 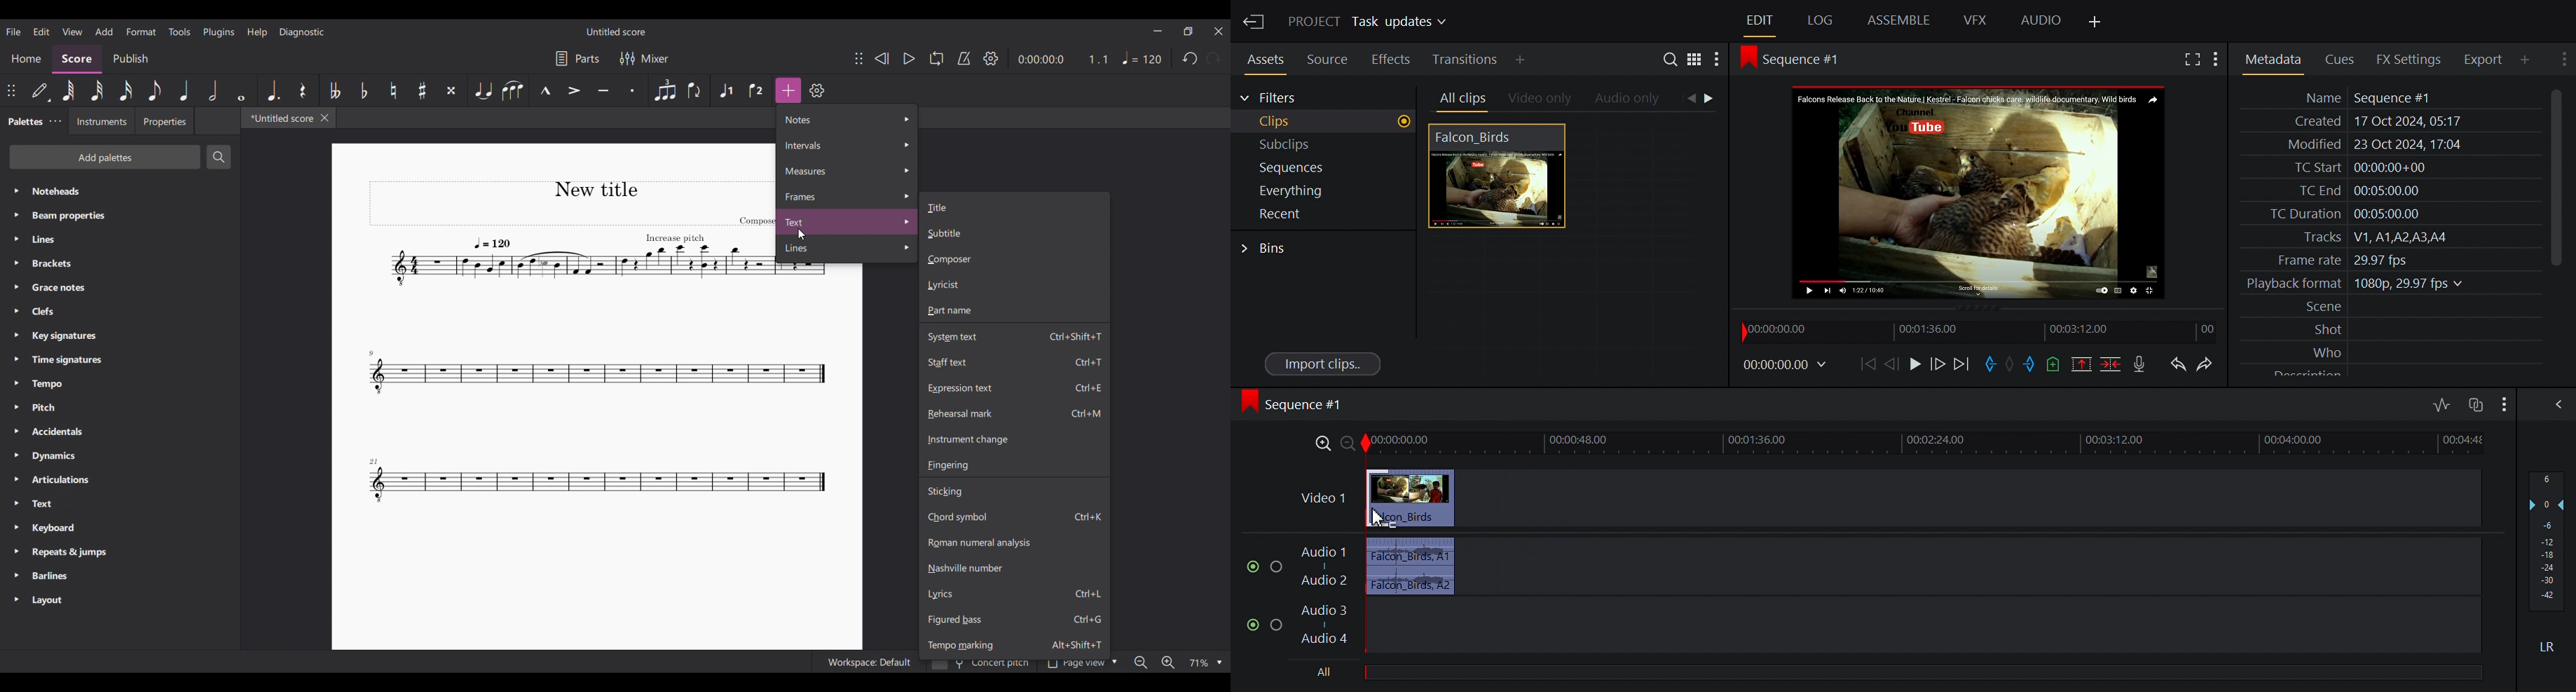 What do you see at coordinates (1761, 21) in the screenshot?
I see `Edit` at bounding box center [1761, 21].